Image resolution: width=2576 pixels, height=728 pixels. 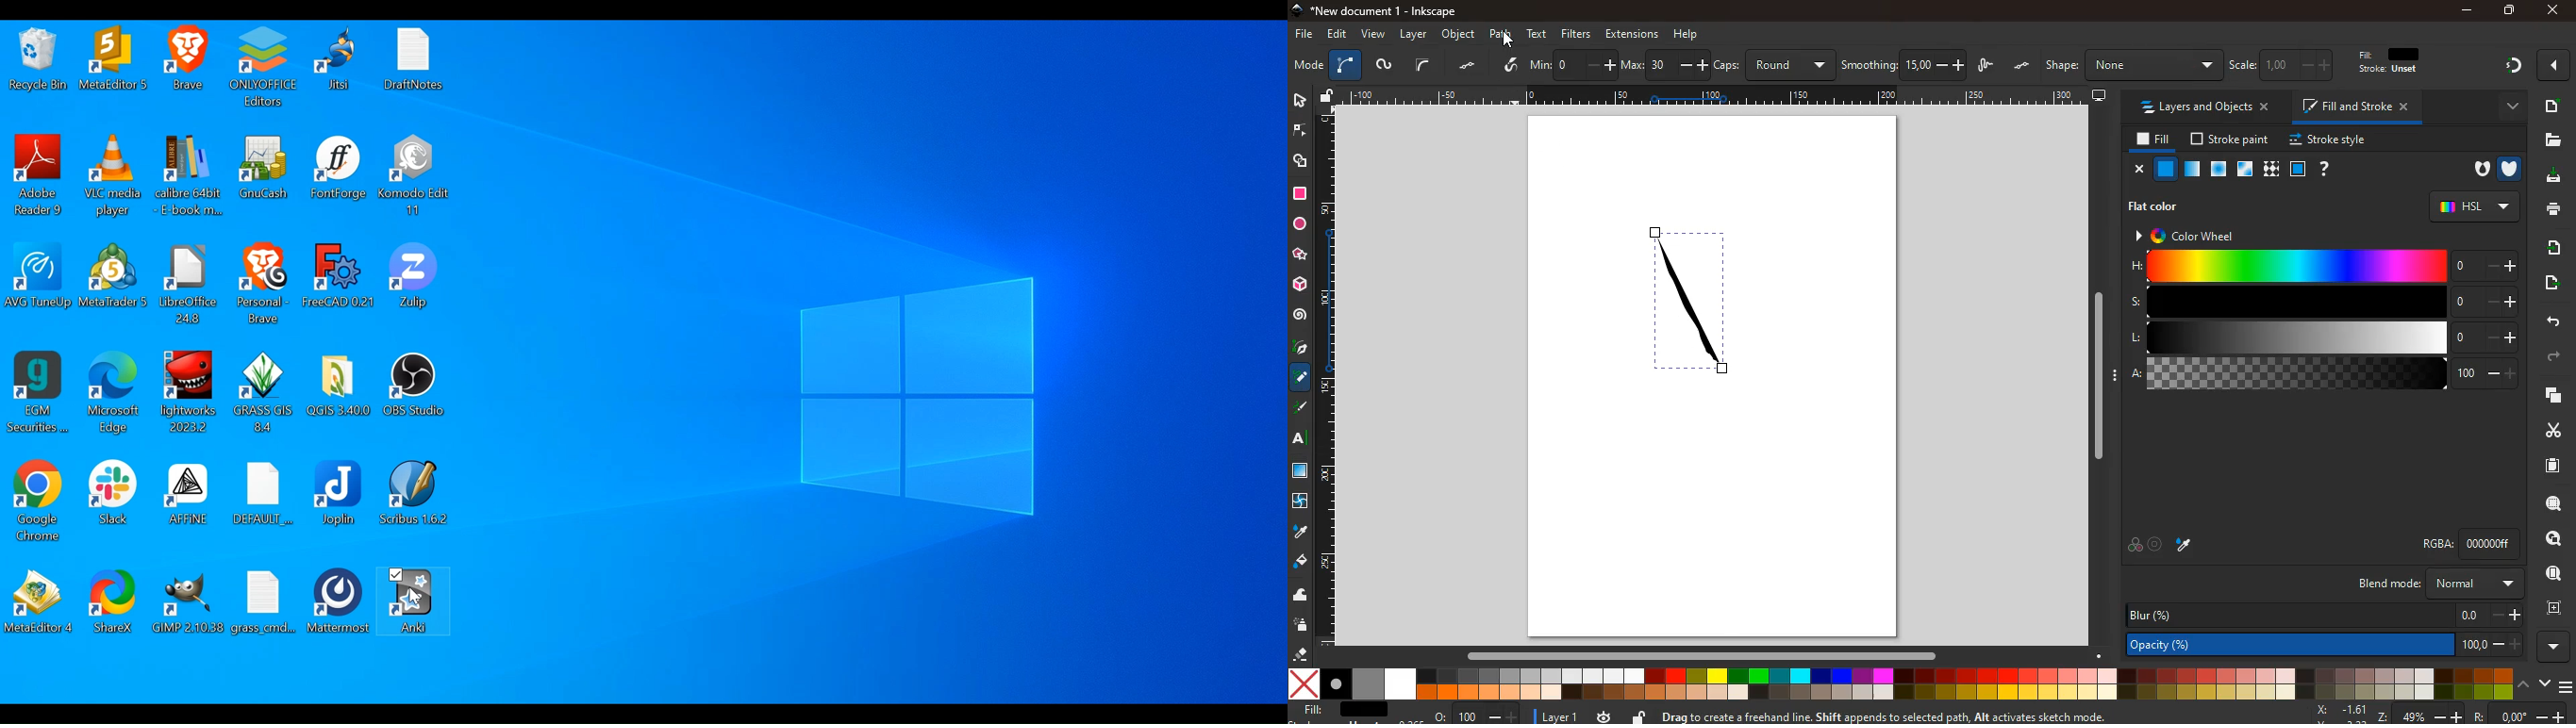 What do you see at coordinates (1639, 716) in the screenshot?
I see `unlock` at bounding box center [1639, 716].